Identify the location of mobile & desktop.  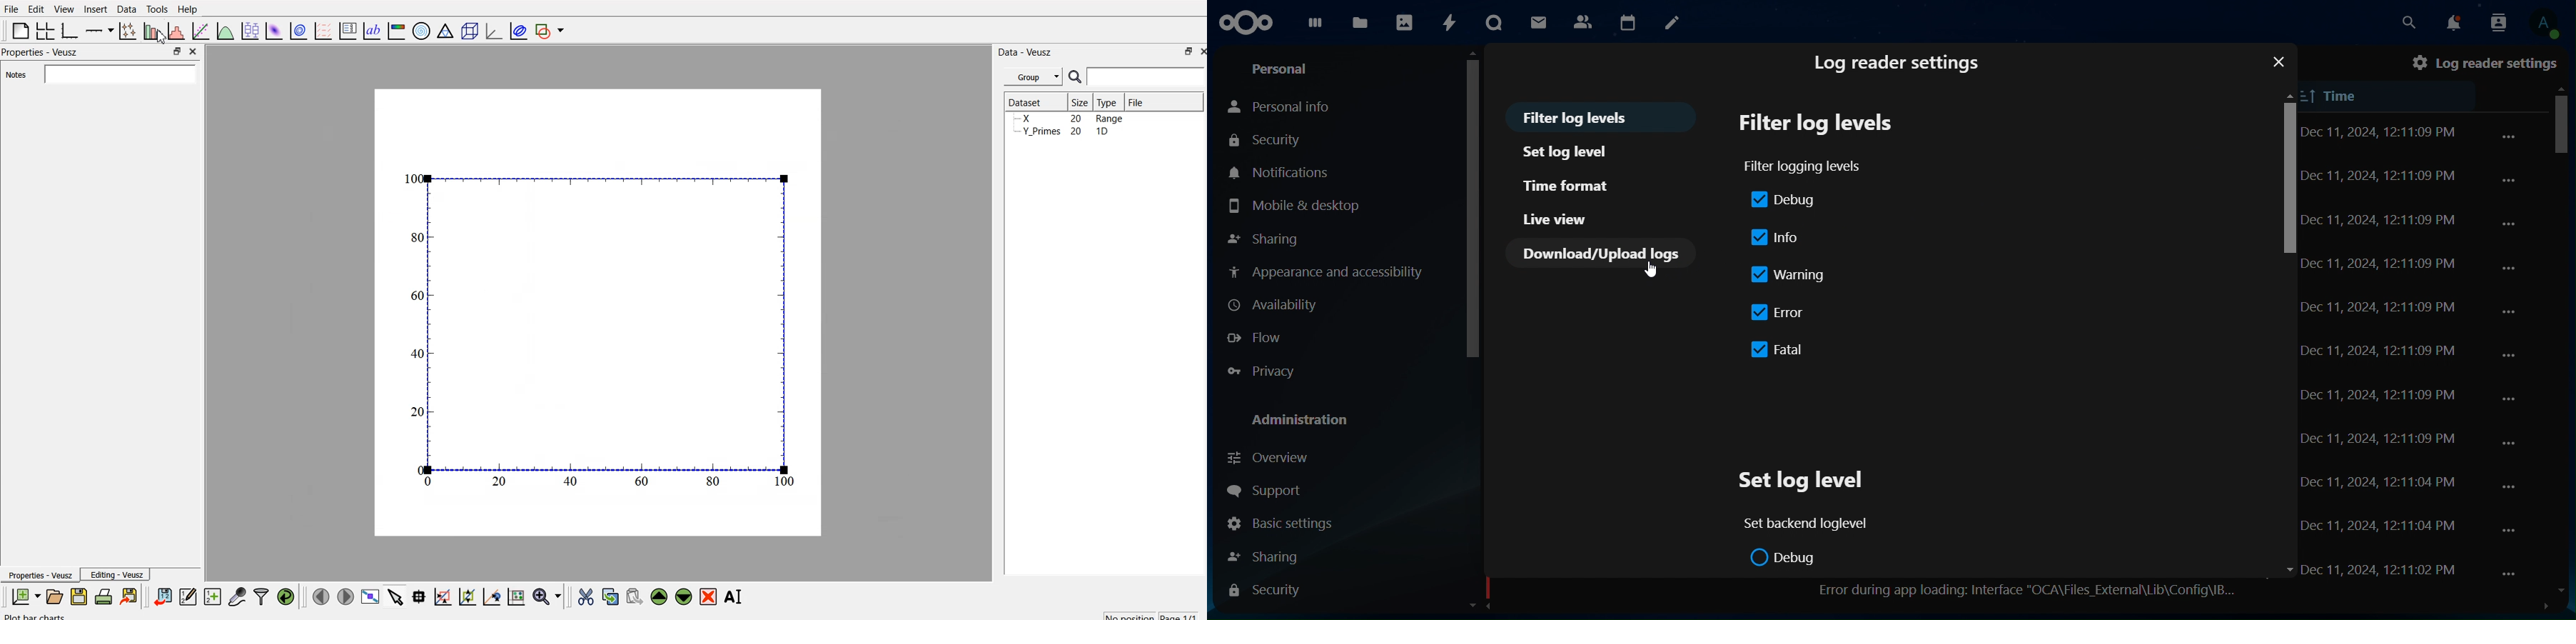
(1294, 206).